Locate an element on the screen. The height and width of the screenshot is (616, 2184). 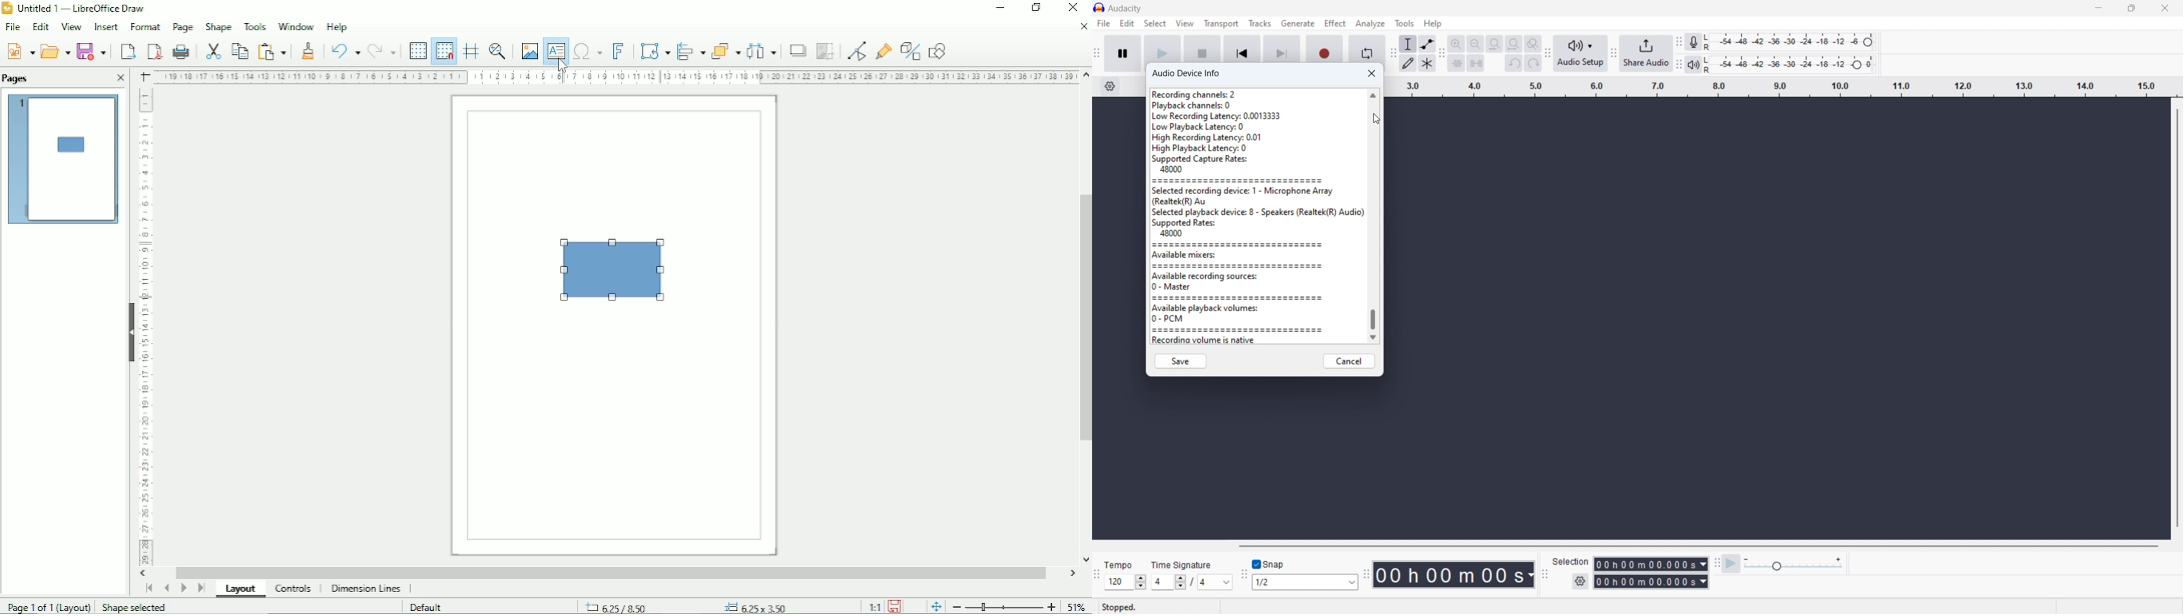
Zoom out/in is located at coordinates (1005, 607).